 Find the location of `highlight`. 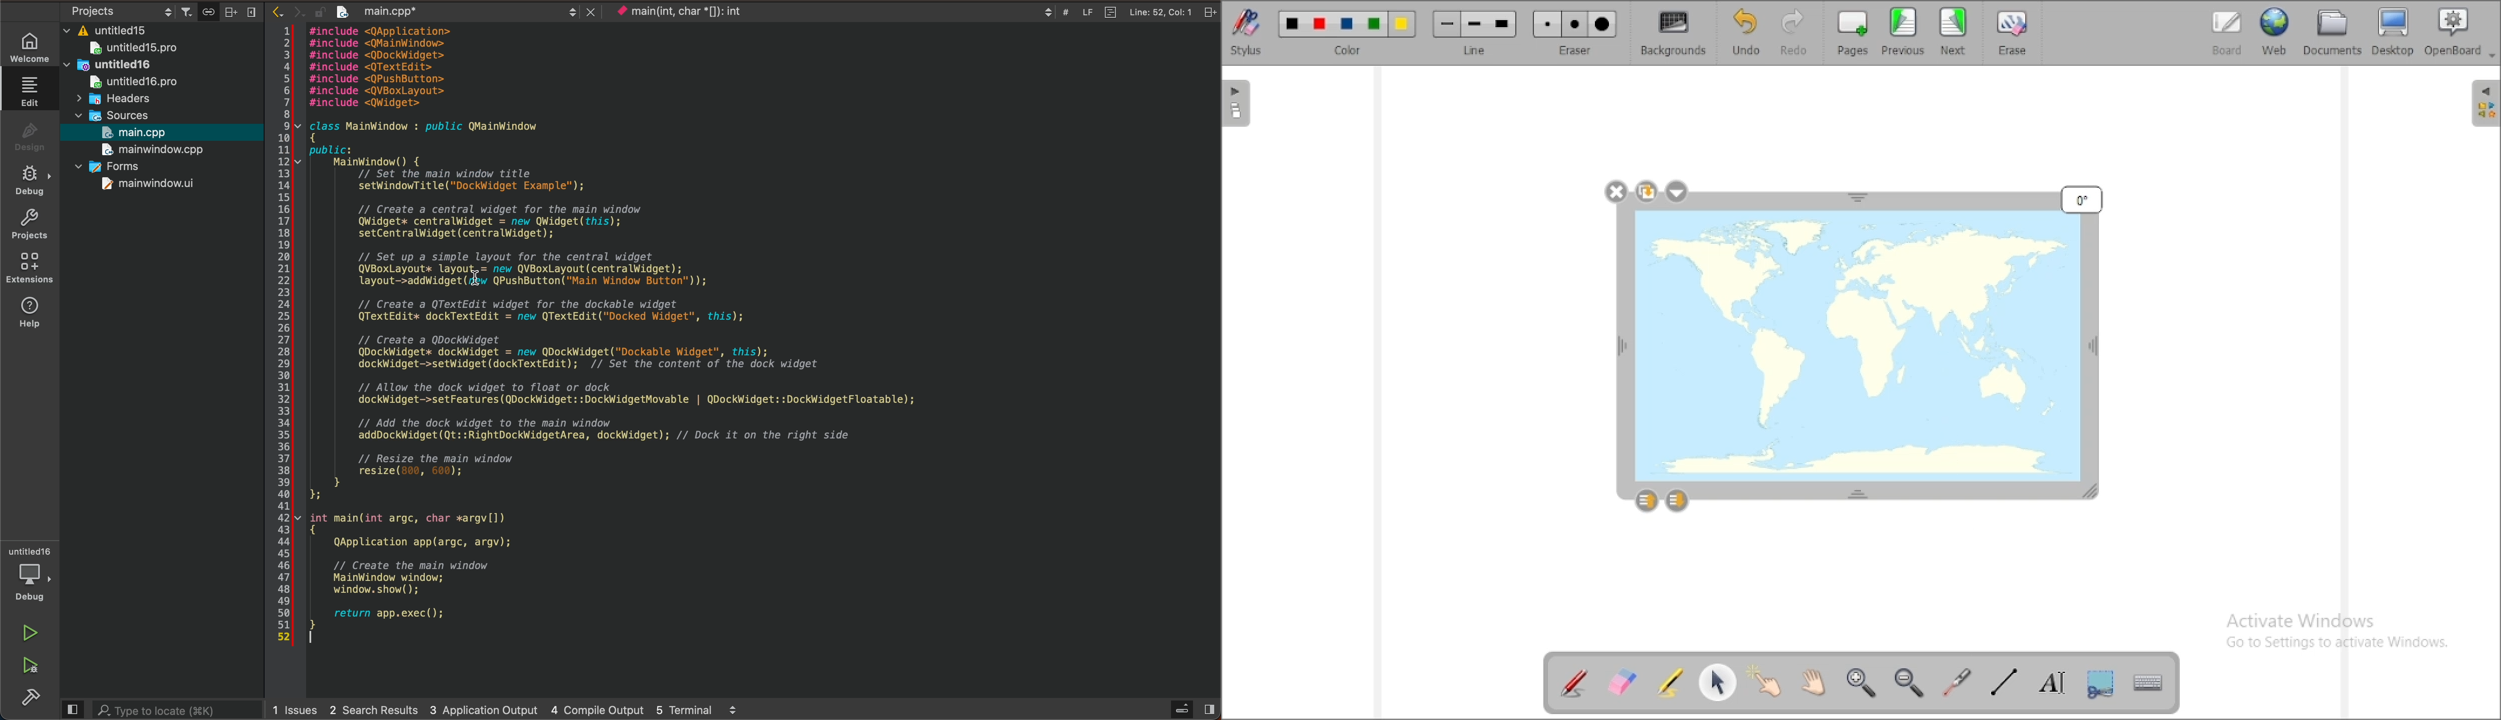

highlight is located at coordinates (1669, 682).